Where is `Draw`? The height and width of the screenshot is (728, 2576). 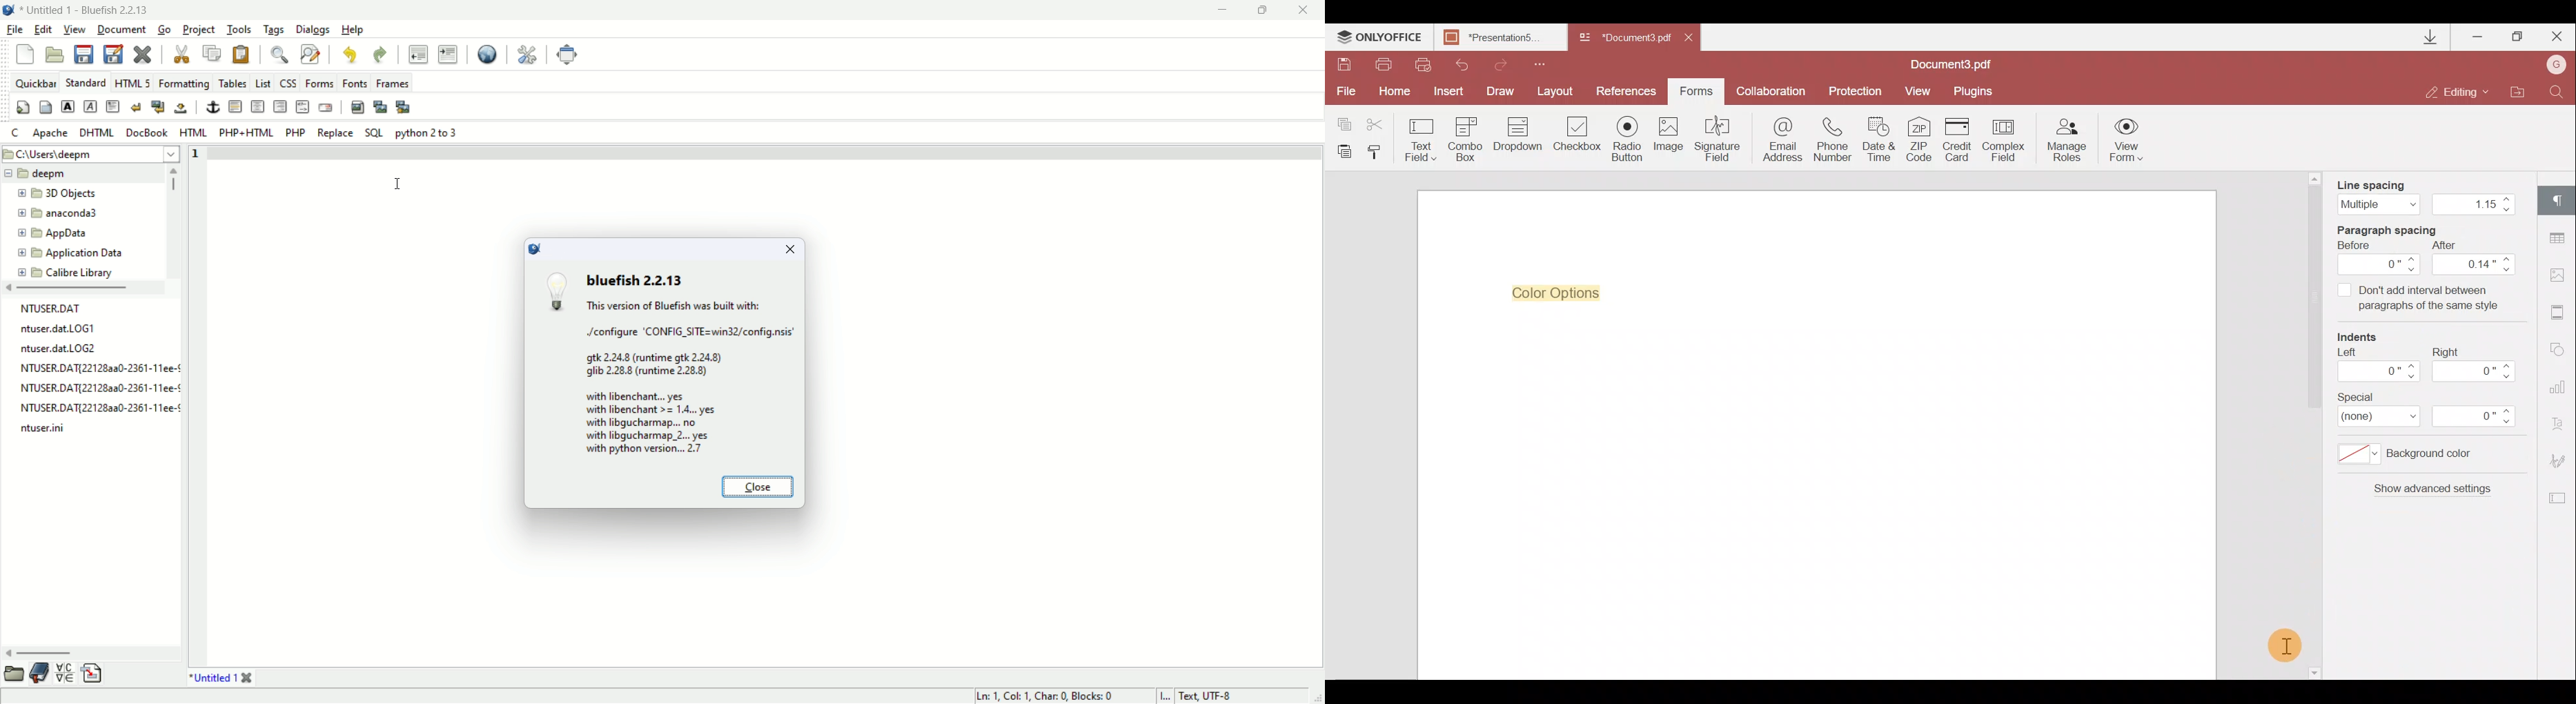
Draw is located at coordinates (1503, 91).